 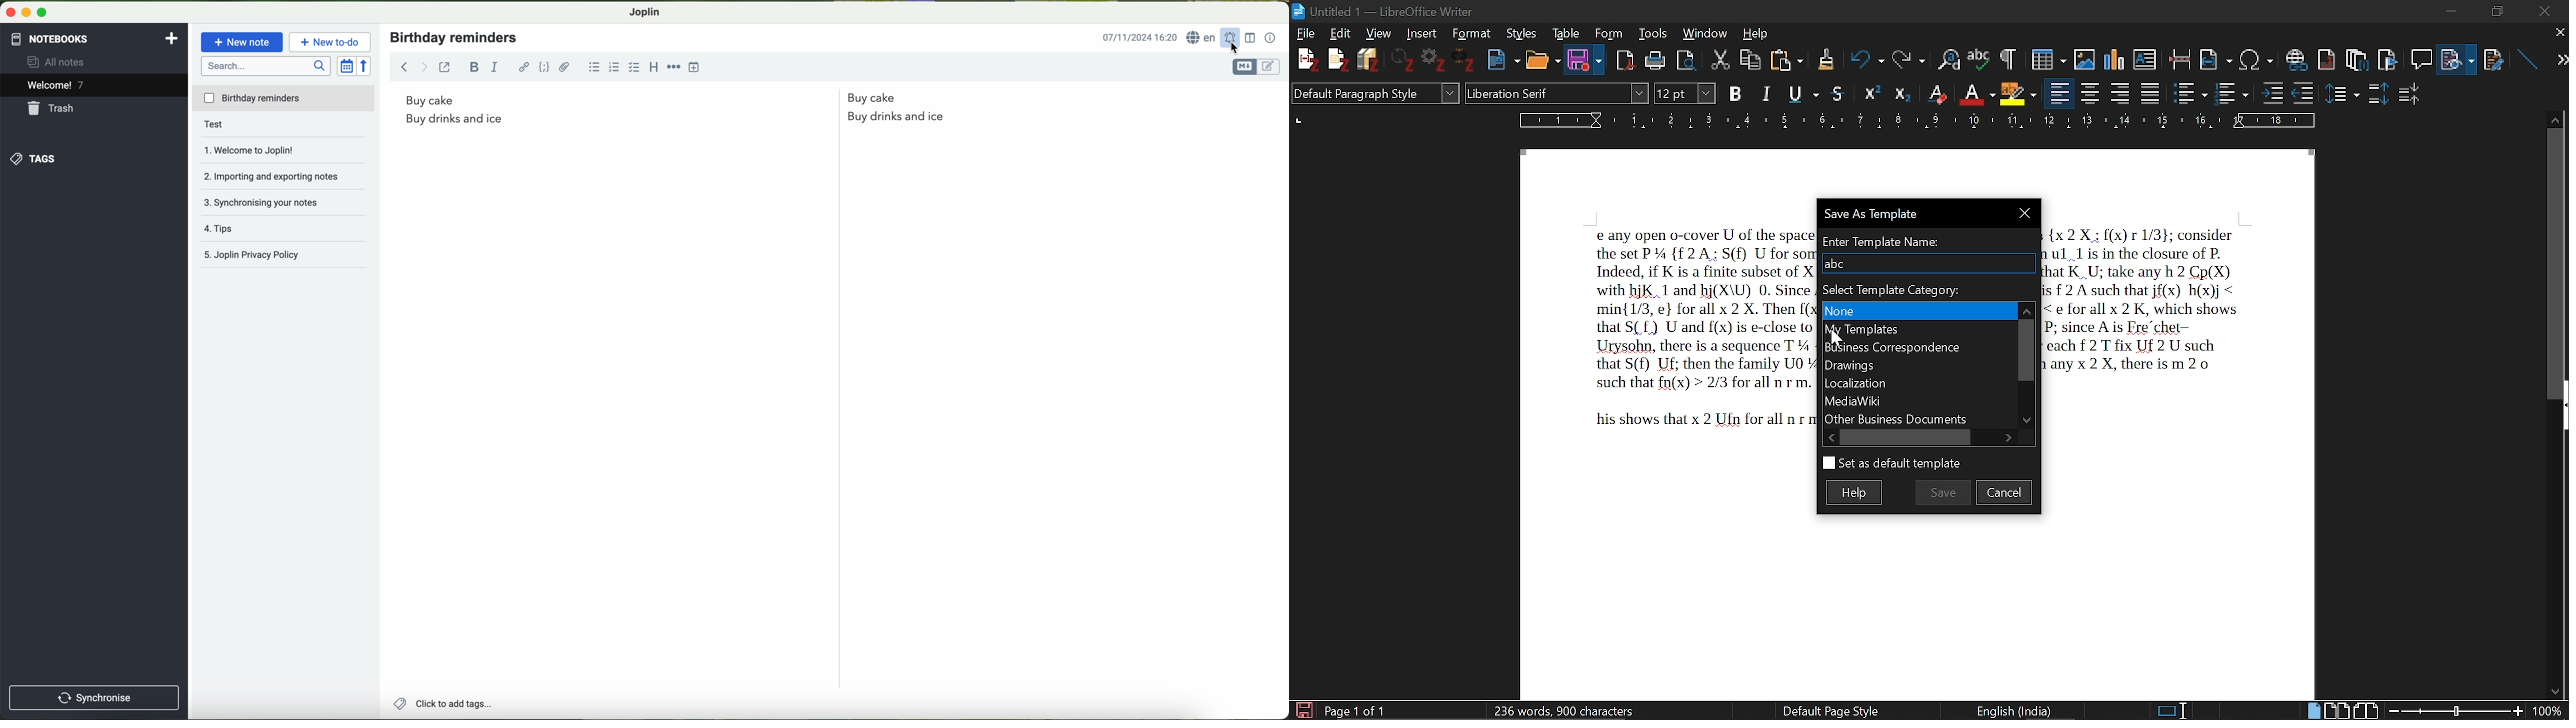 What do you see at coordinates (1828, 437) in the screenshot?
I see `Move left` at bounding box center [1828, 437].